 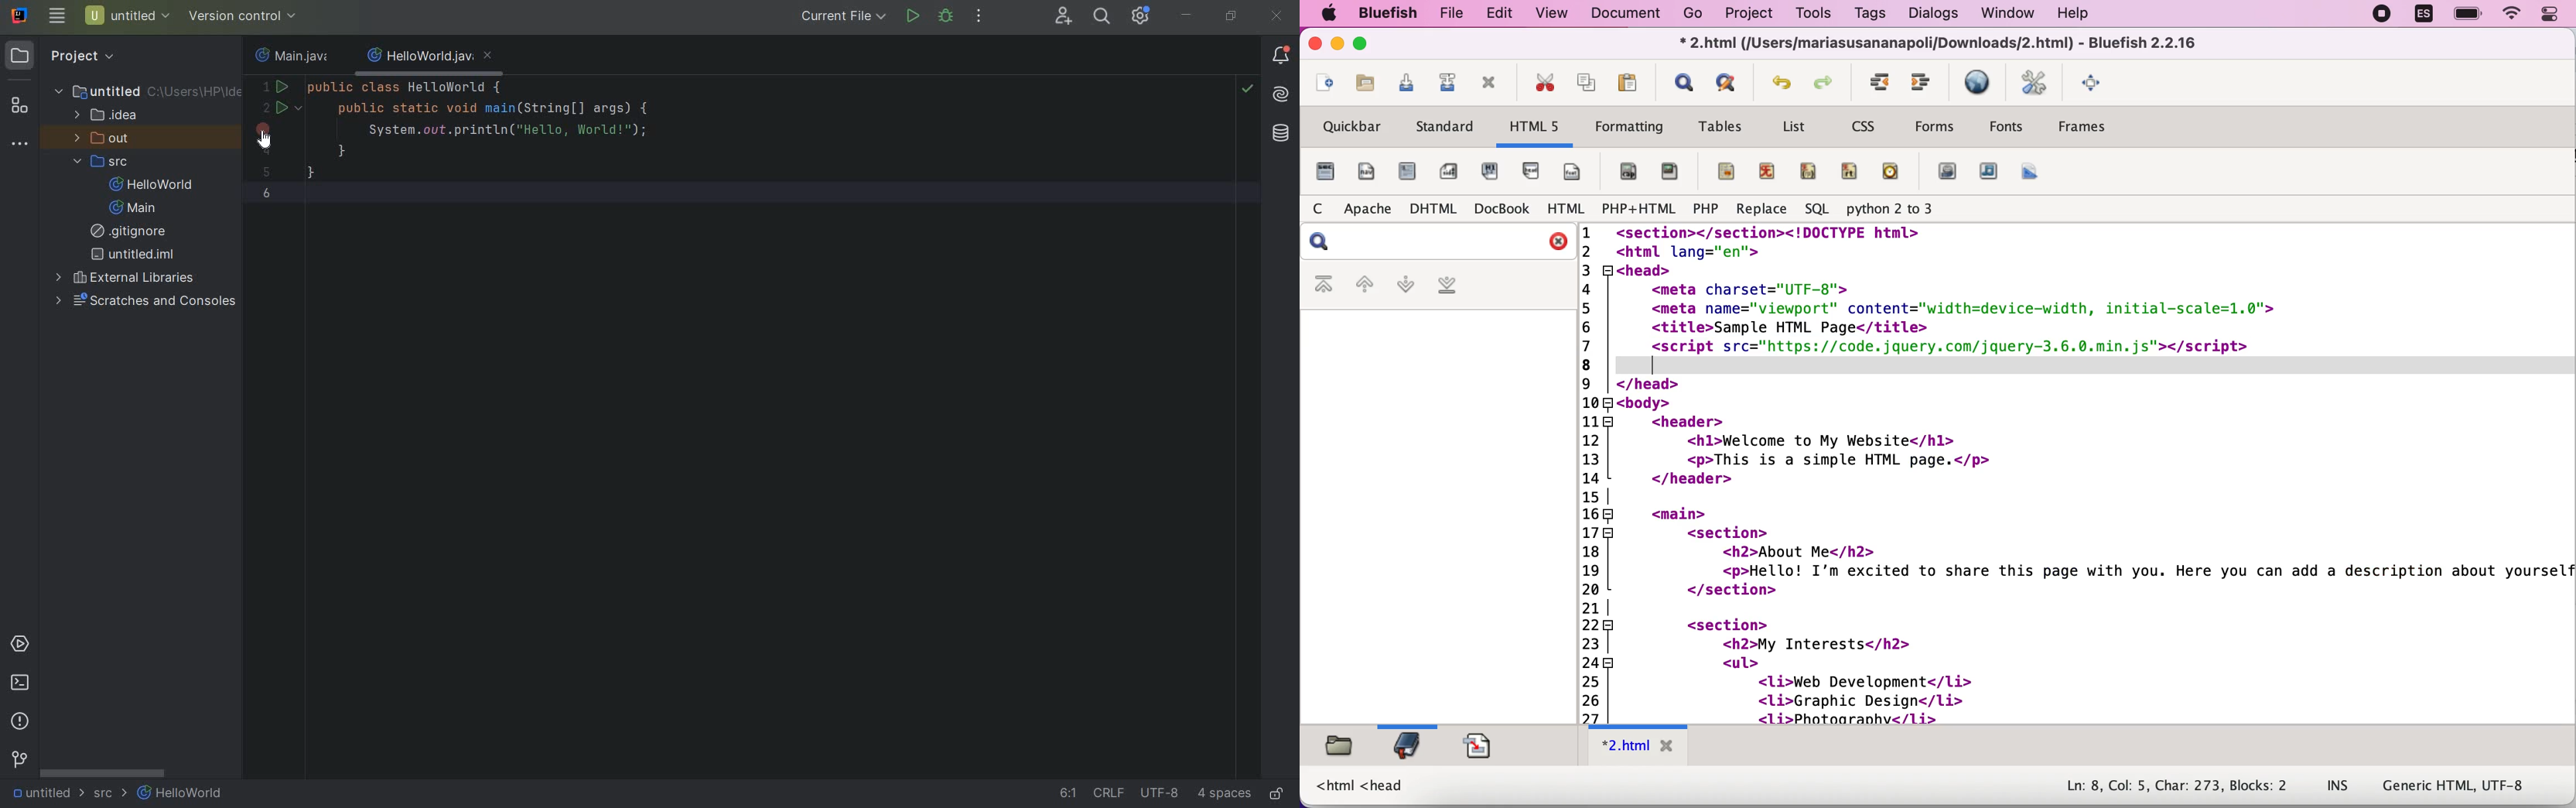 I want to click on view, so click(x=1555, y=14).